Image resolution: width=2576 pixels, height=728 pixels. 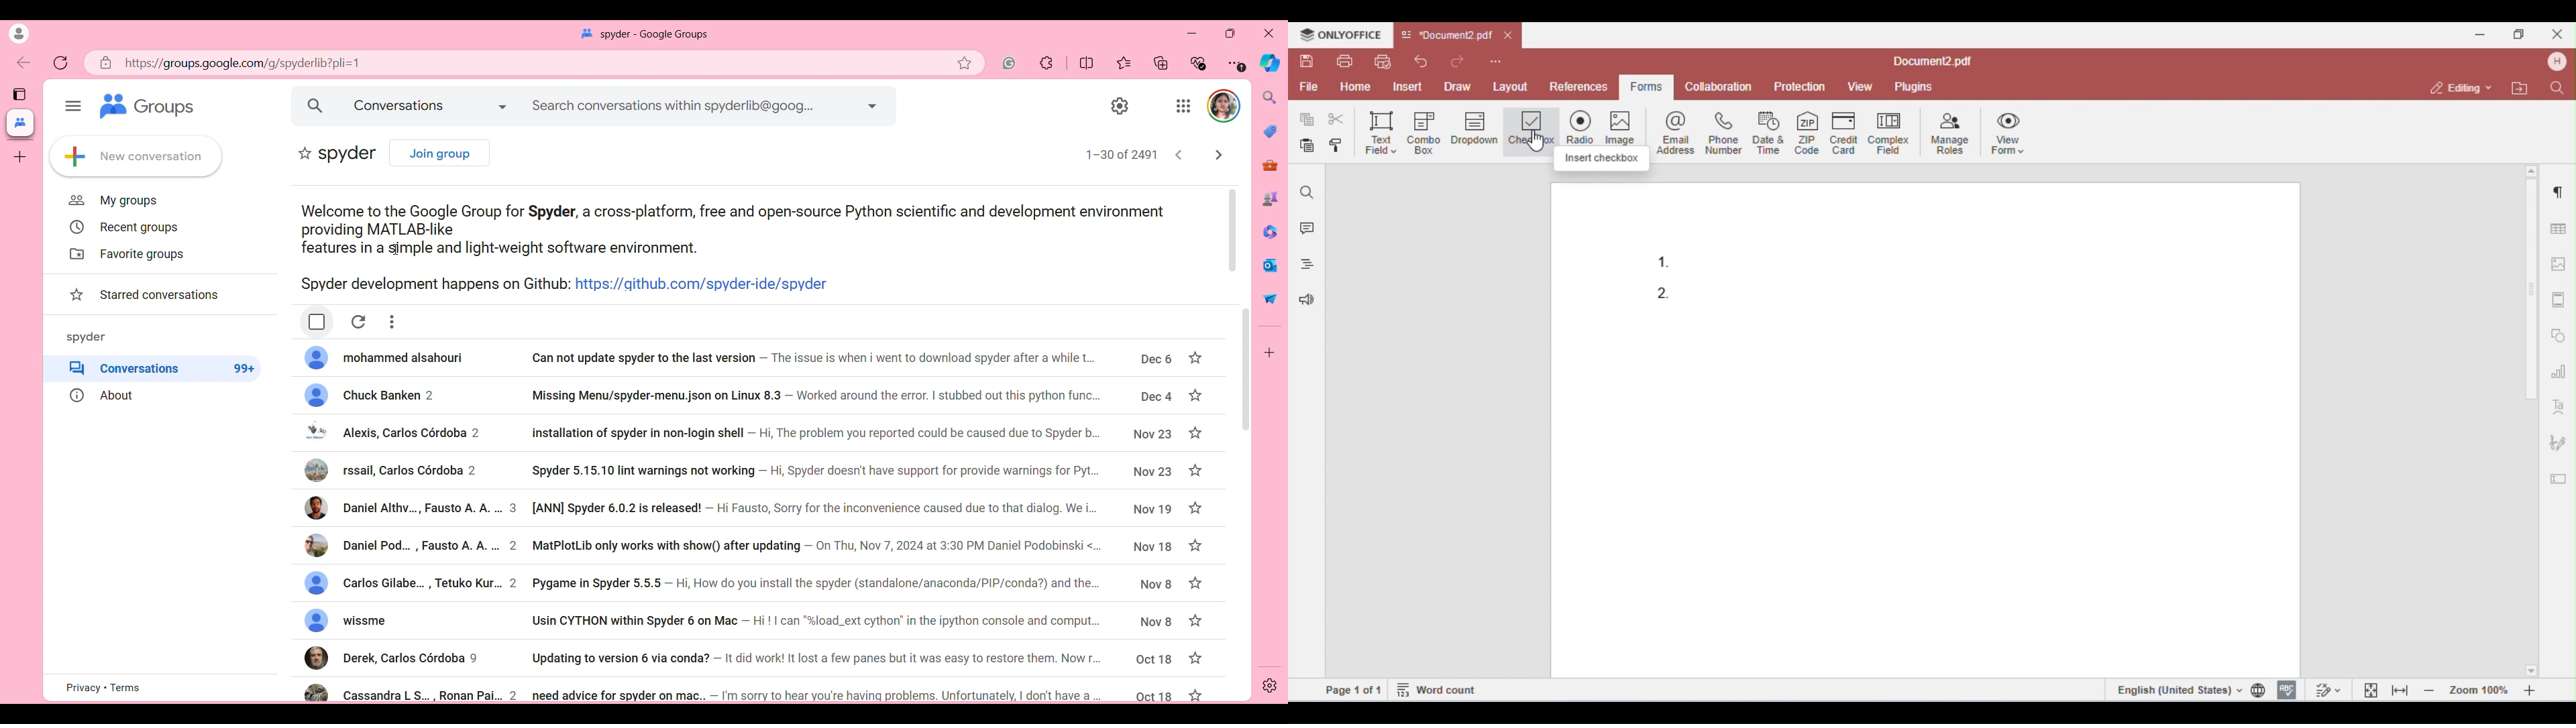 What do you see at coordinates (1237, 64) in the screenshot?
I see `Settings and more` at bounding box center [1237, 64].